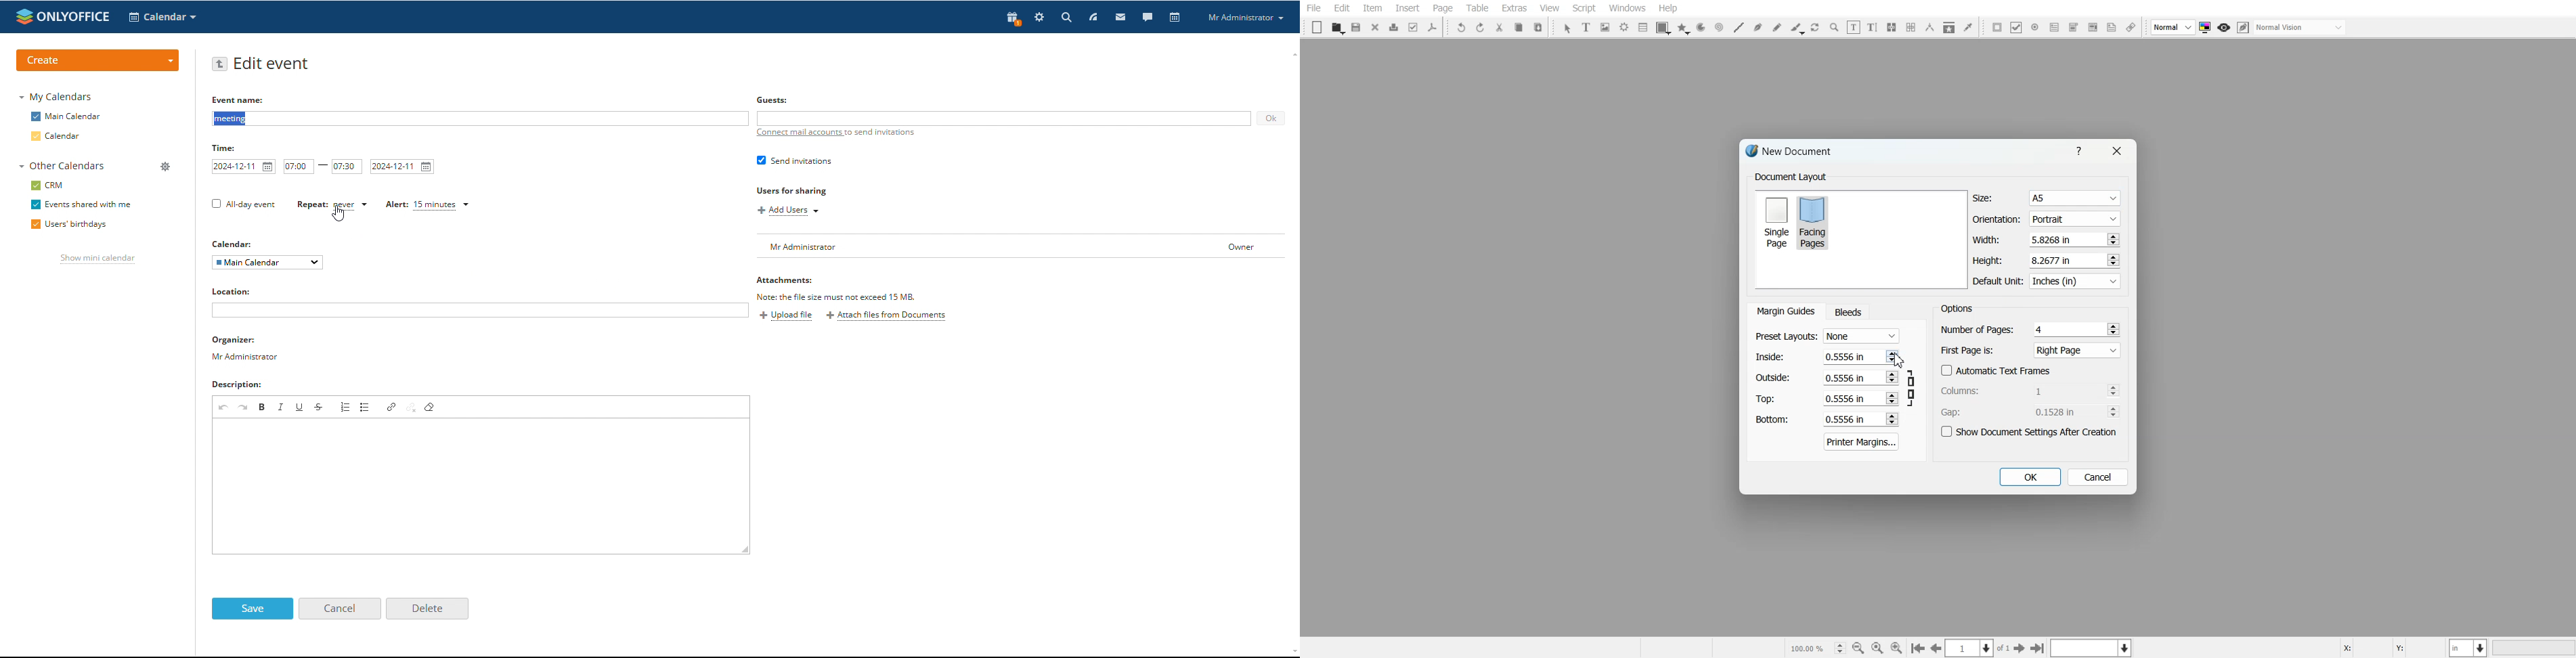  I want to click on logo, so click(62, 16).